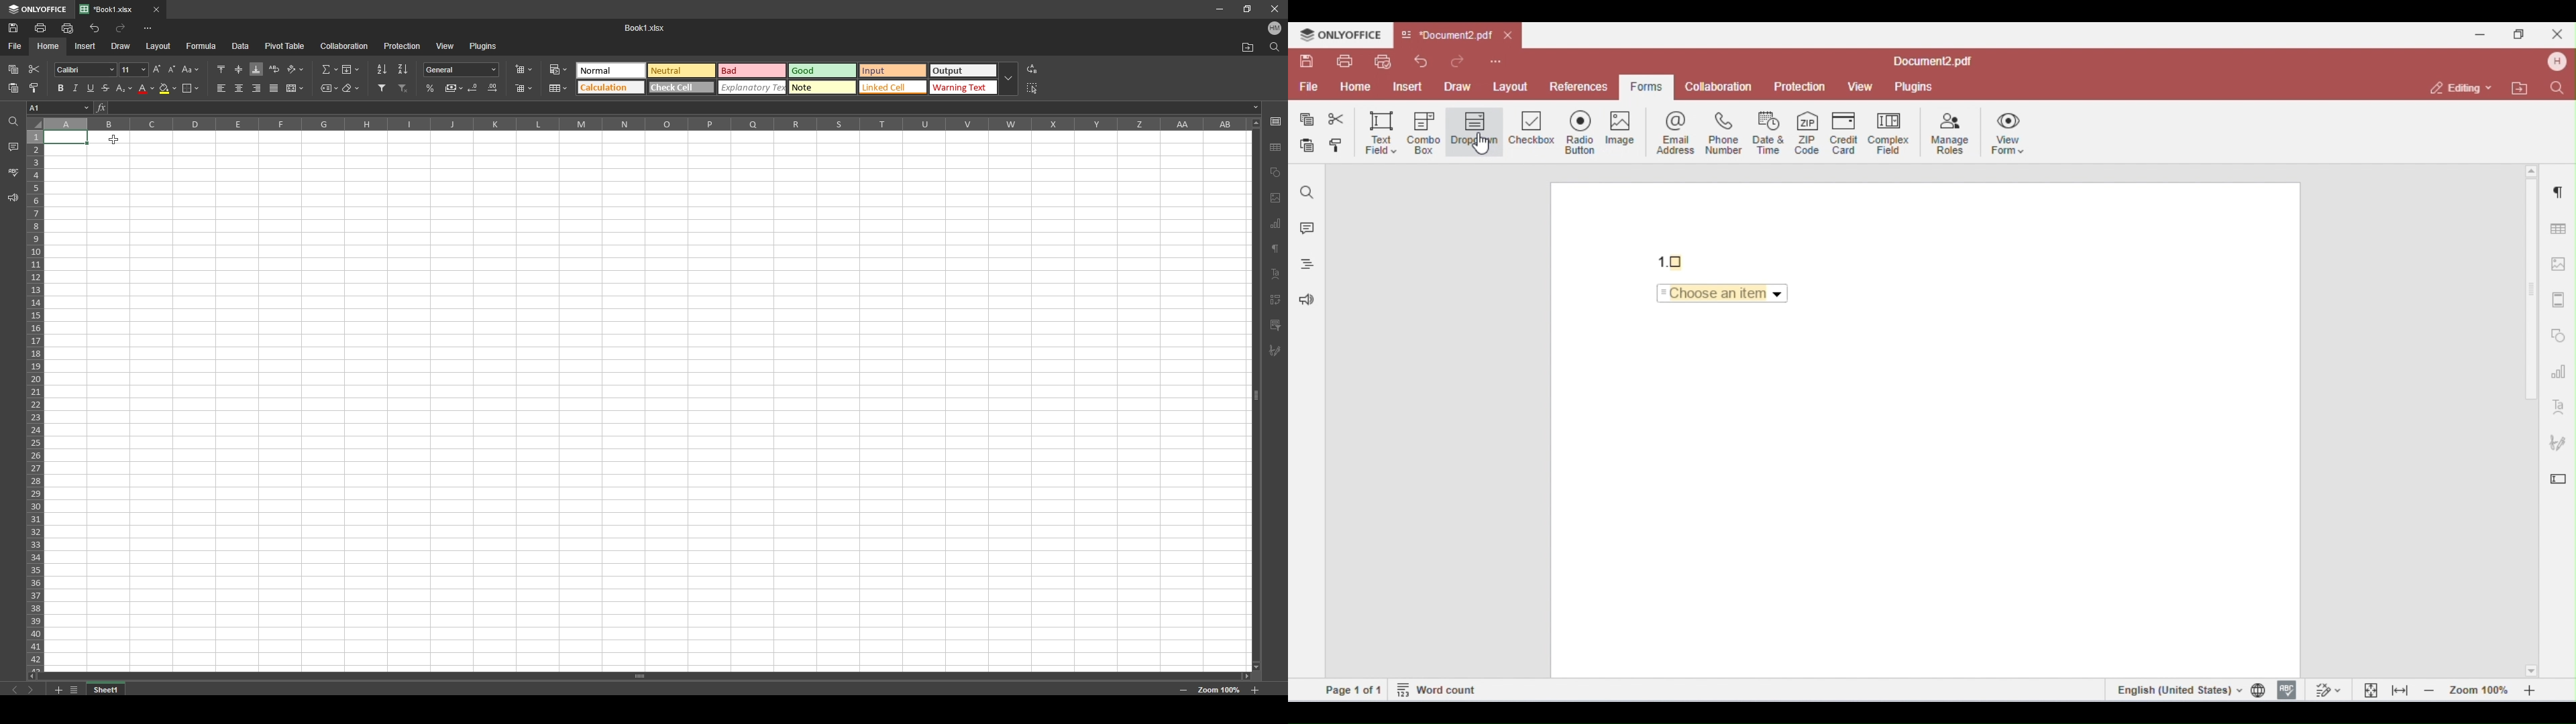  What do you see at coordinates (610, 88) in the screenshot?
I see `Calculation` at bounding box center [610, 88].